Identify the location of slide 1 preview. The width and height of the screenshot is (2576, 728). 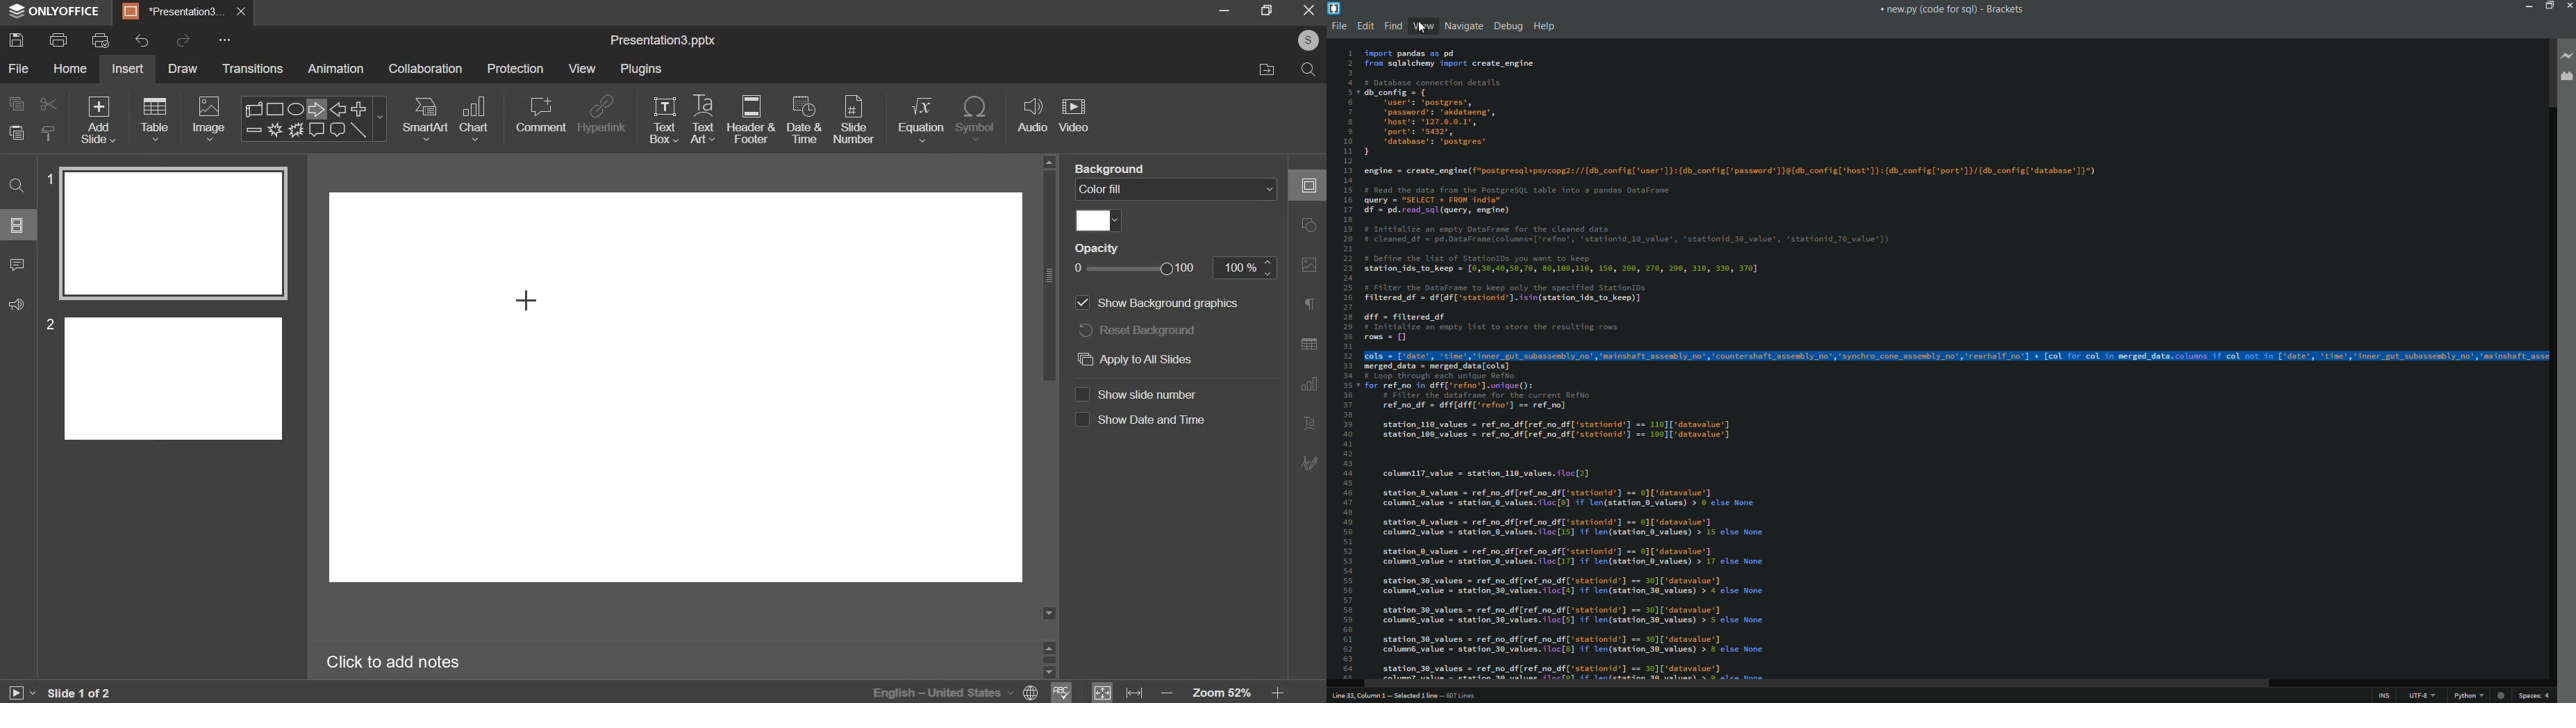
(172, 233).